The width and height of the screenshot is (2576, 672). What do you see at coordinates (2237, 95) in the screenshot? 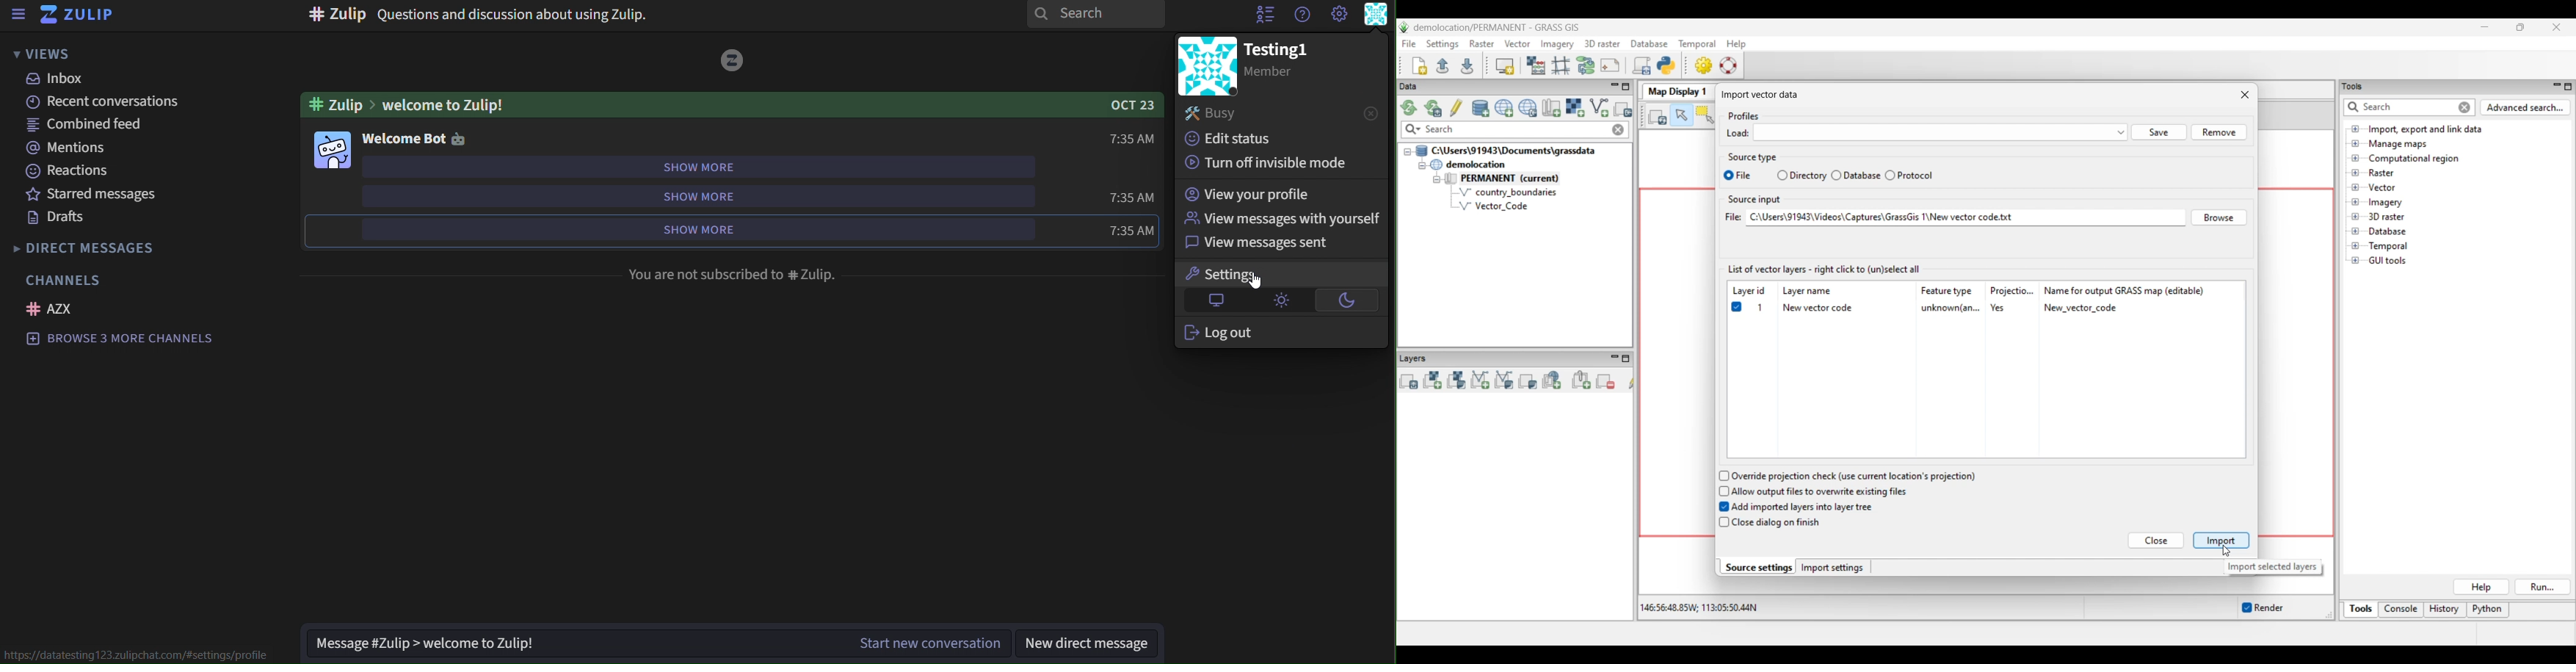
I see `close` at bounding box center [2237, 95].